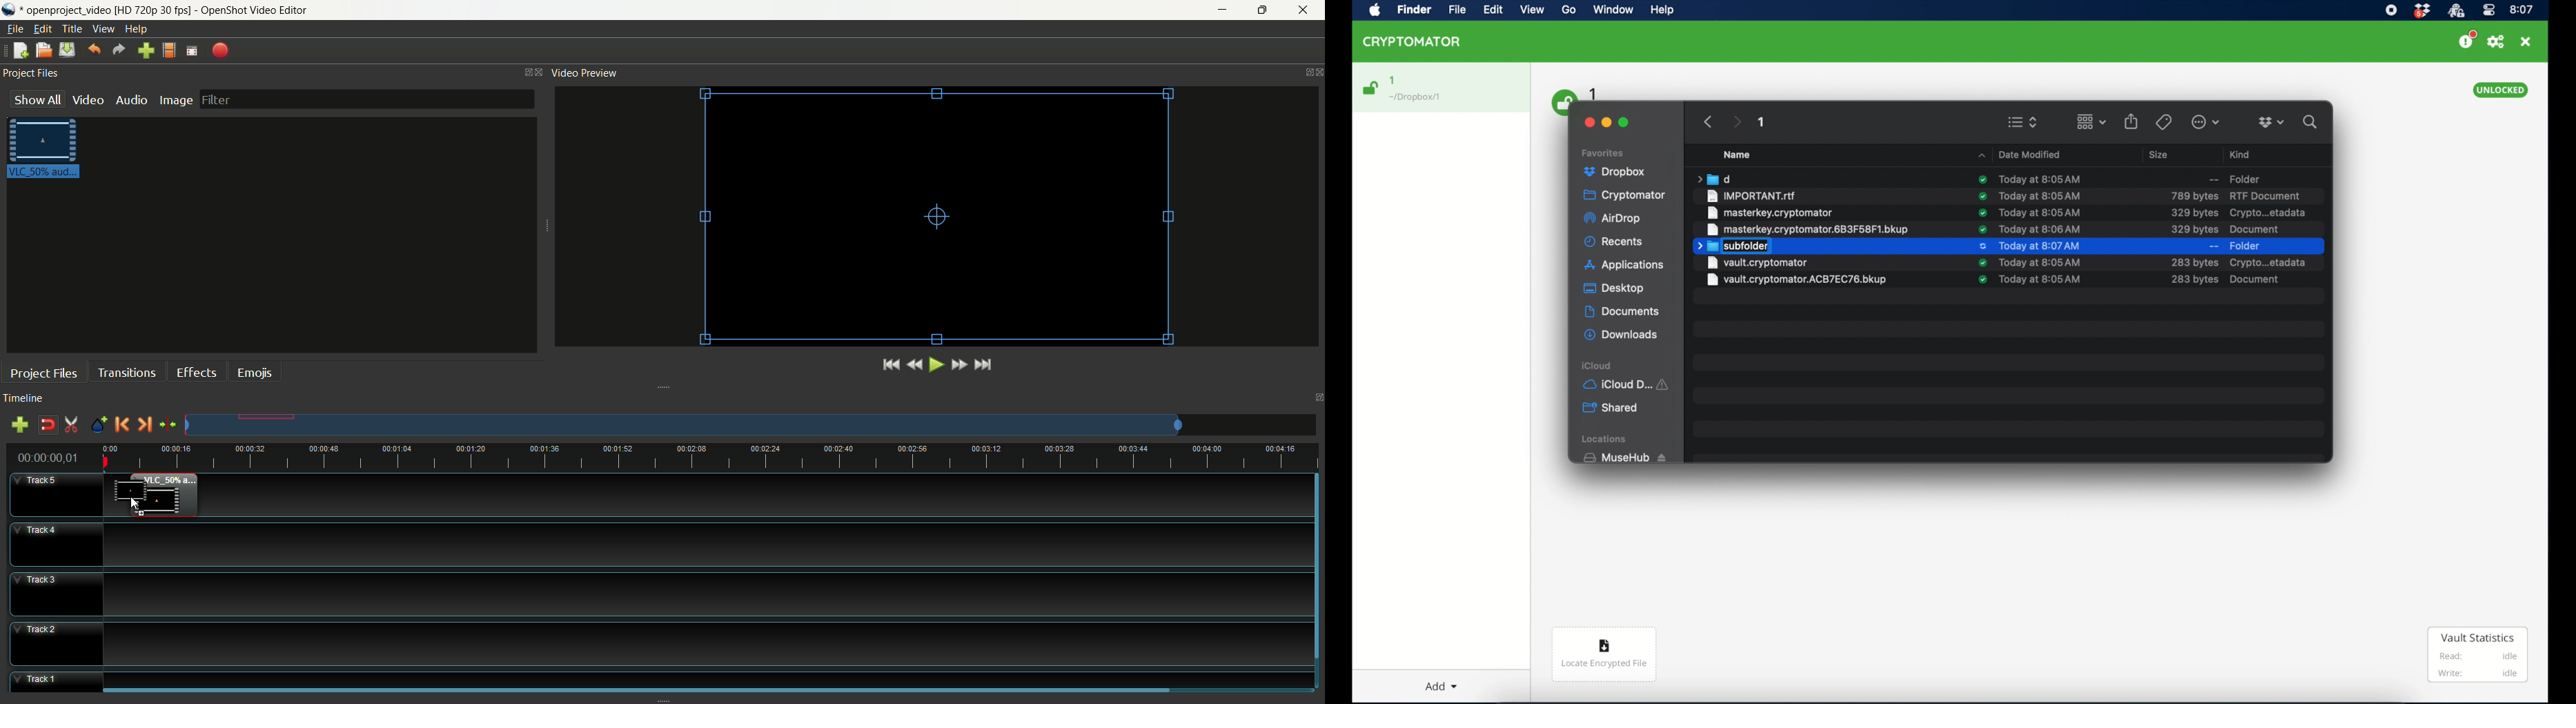  I want to click on Add dropdown, so click(1444, 681).